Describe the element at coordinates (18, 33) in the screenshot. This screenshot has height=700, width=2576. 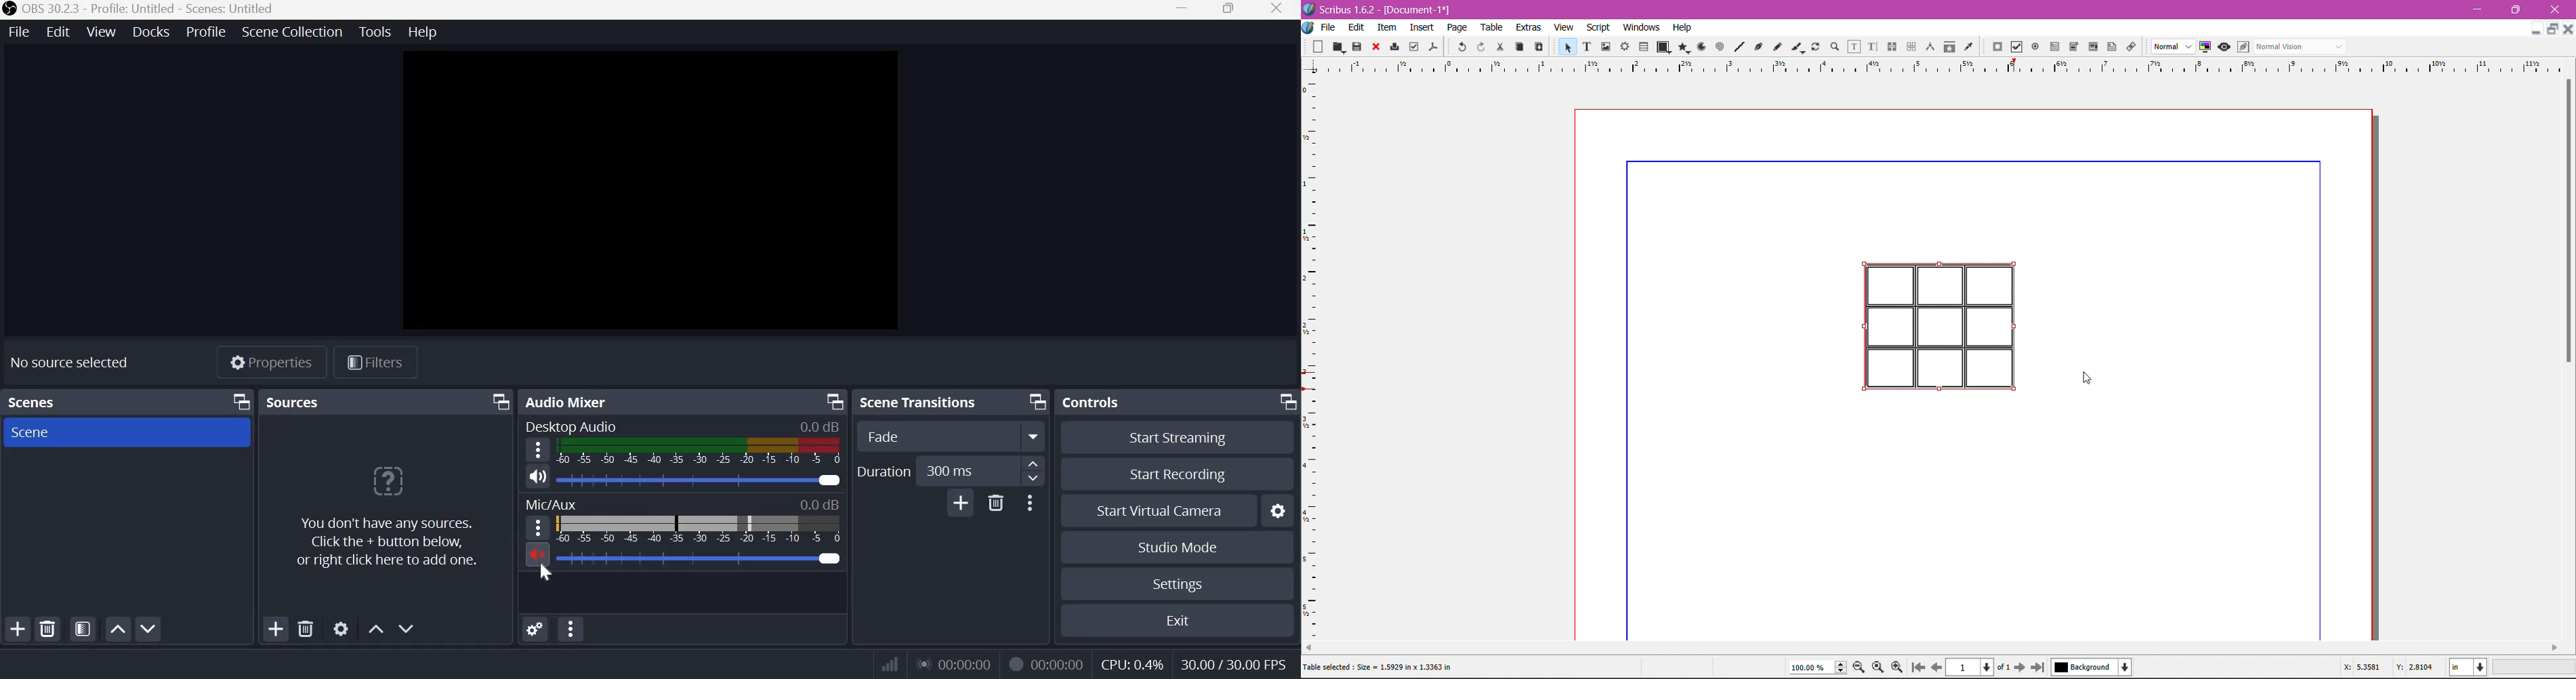
I see `File` at that location.